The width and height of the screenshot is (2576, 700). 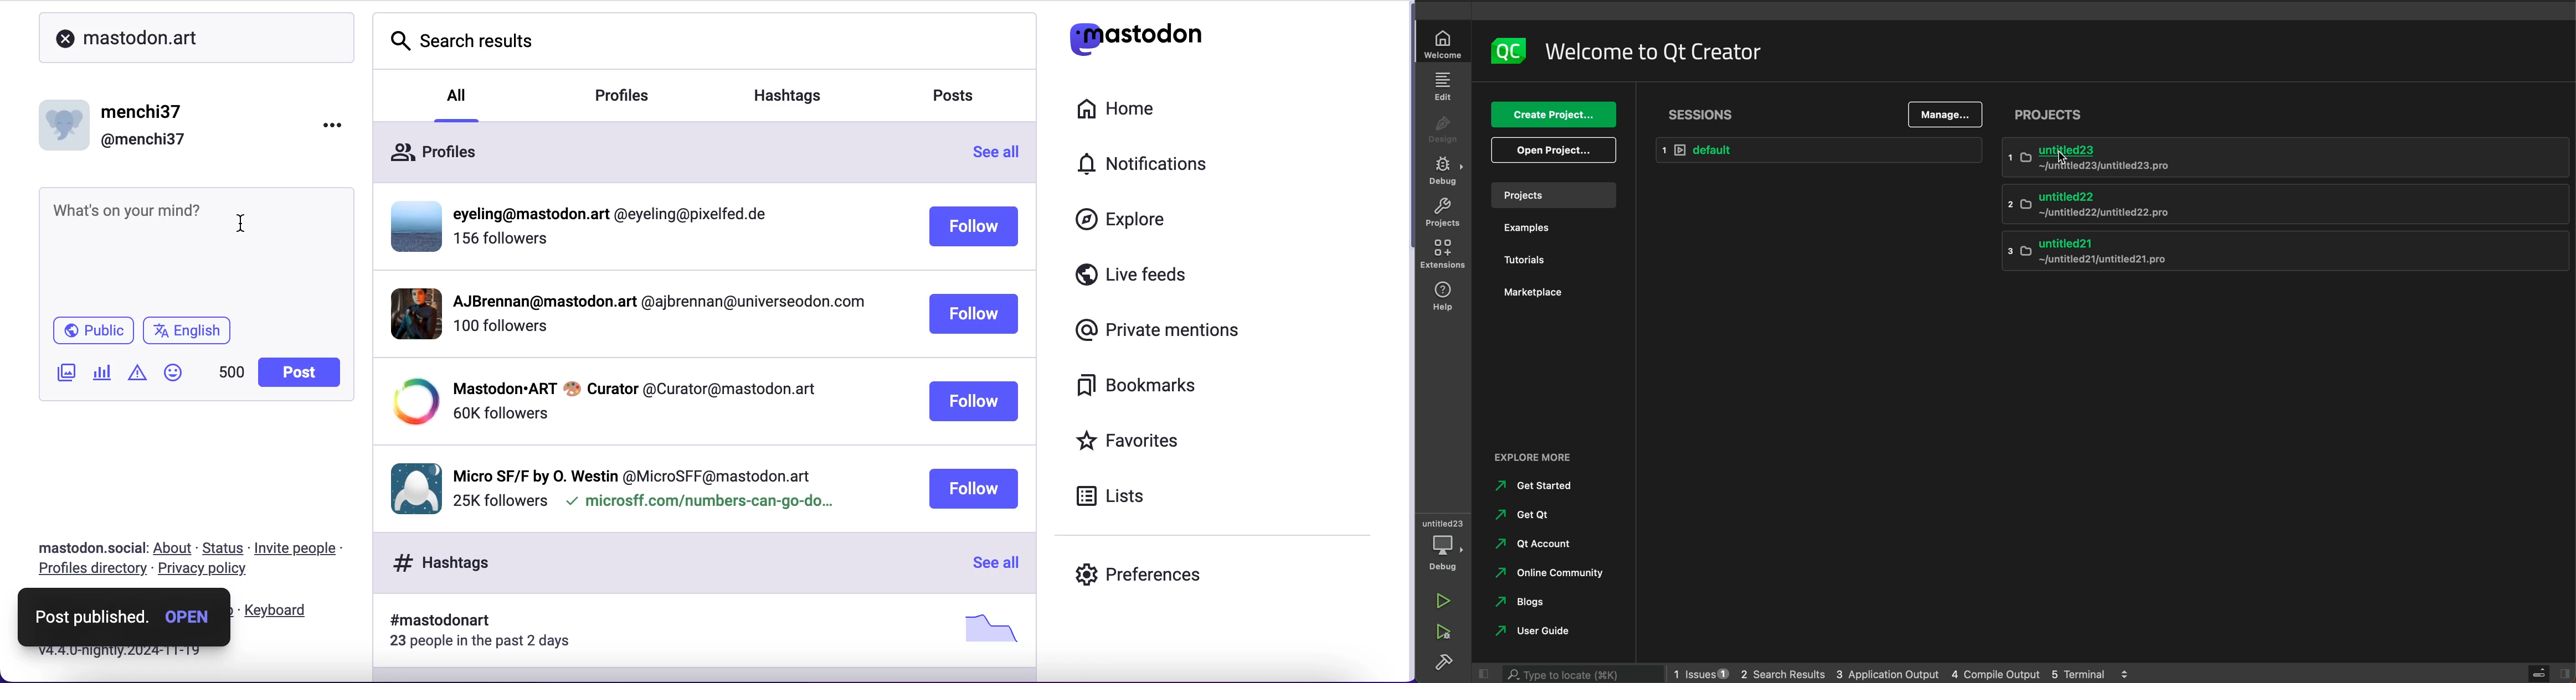 I want to click on search bar, so click(x=1584, y=674).